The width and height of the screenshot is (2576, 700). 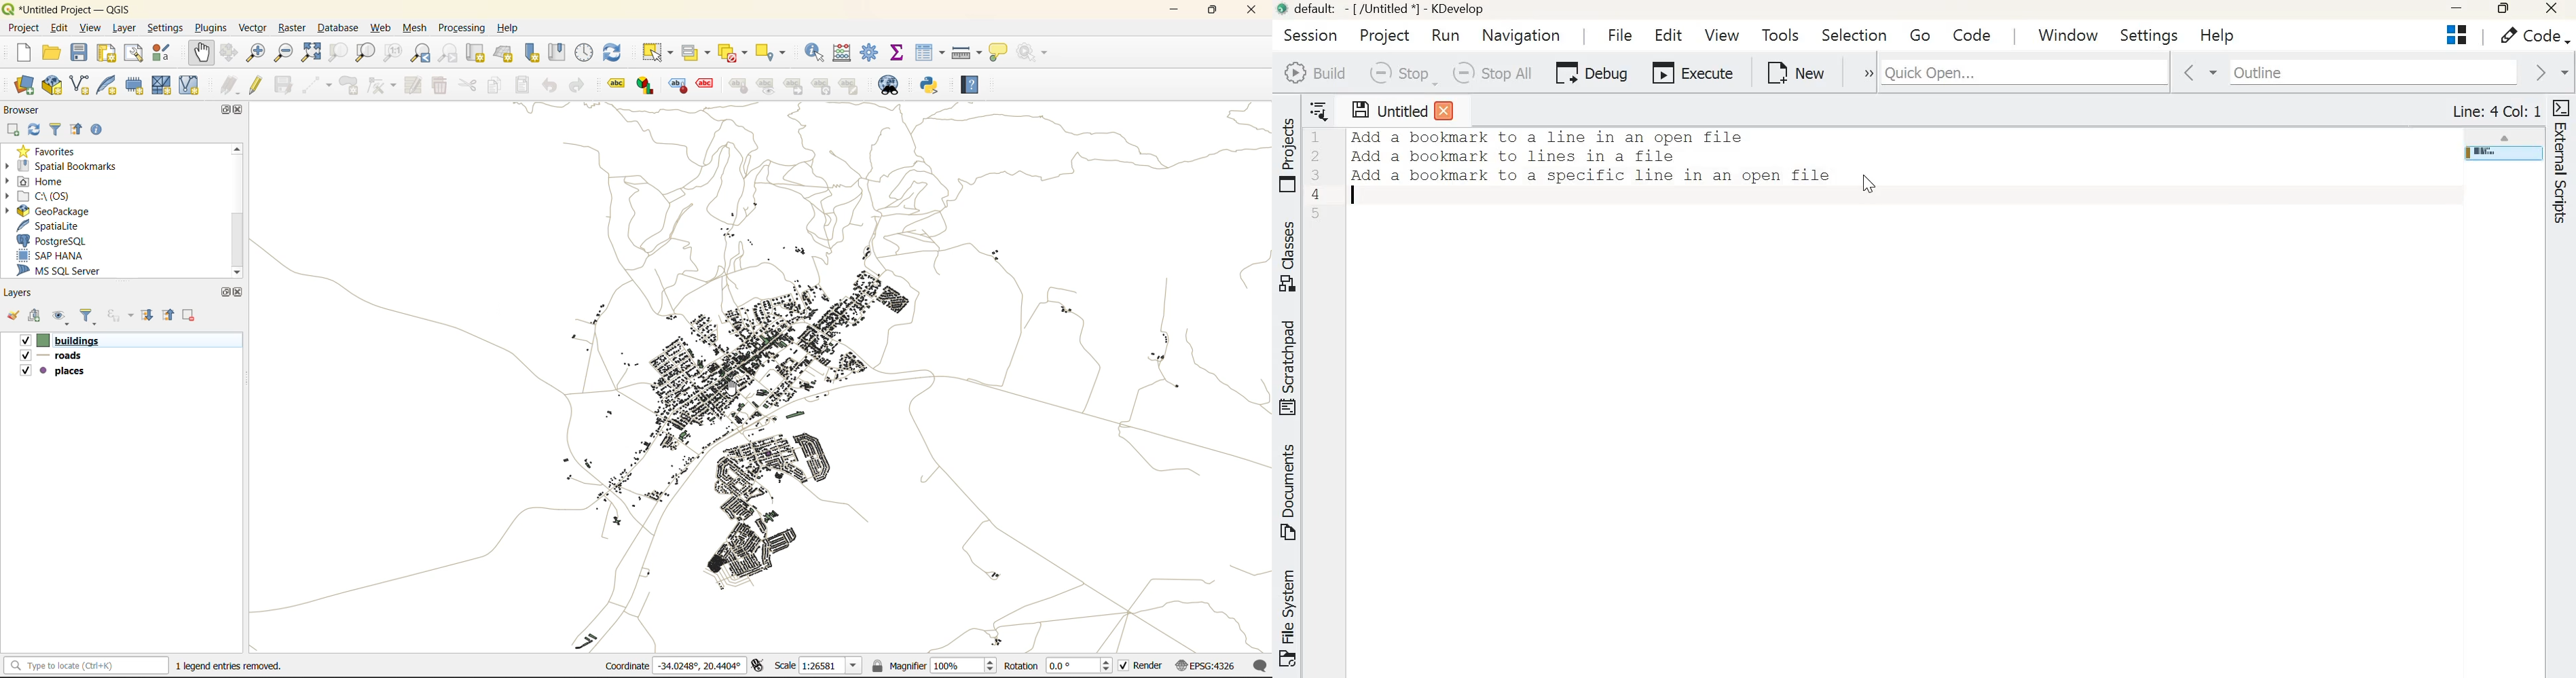 What do you see at coordinates (97, 129) in the screenshot?
I see `enable properties` at bounding box center [97, 129].